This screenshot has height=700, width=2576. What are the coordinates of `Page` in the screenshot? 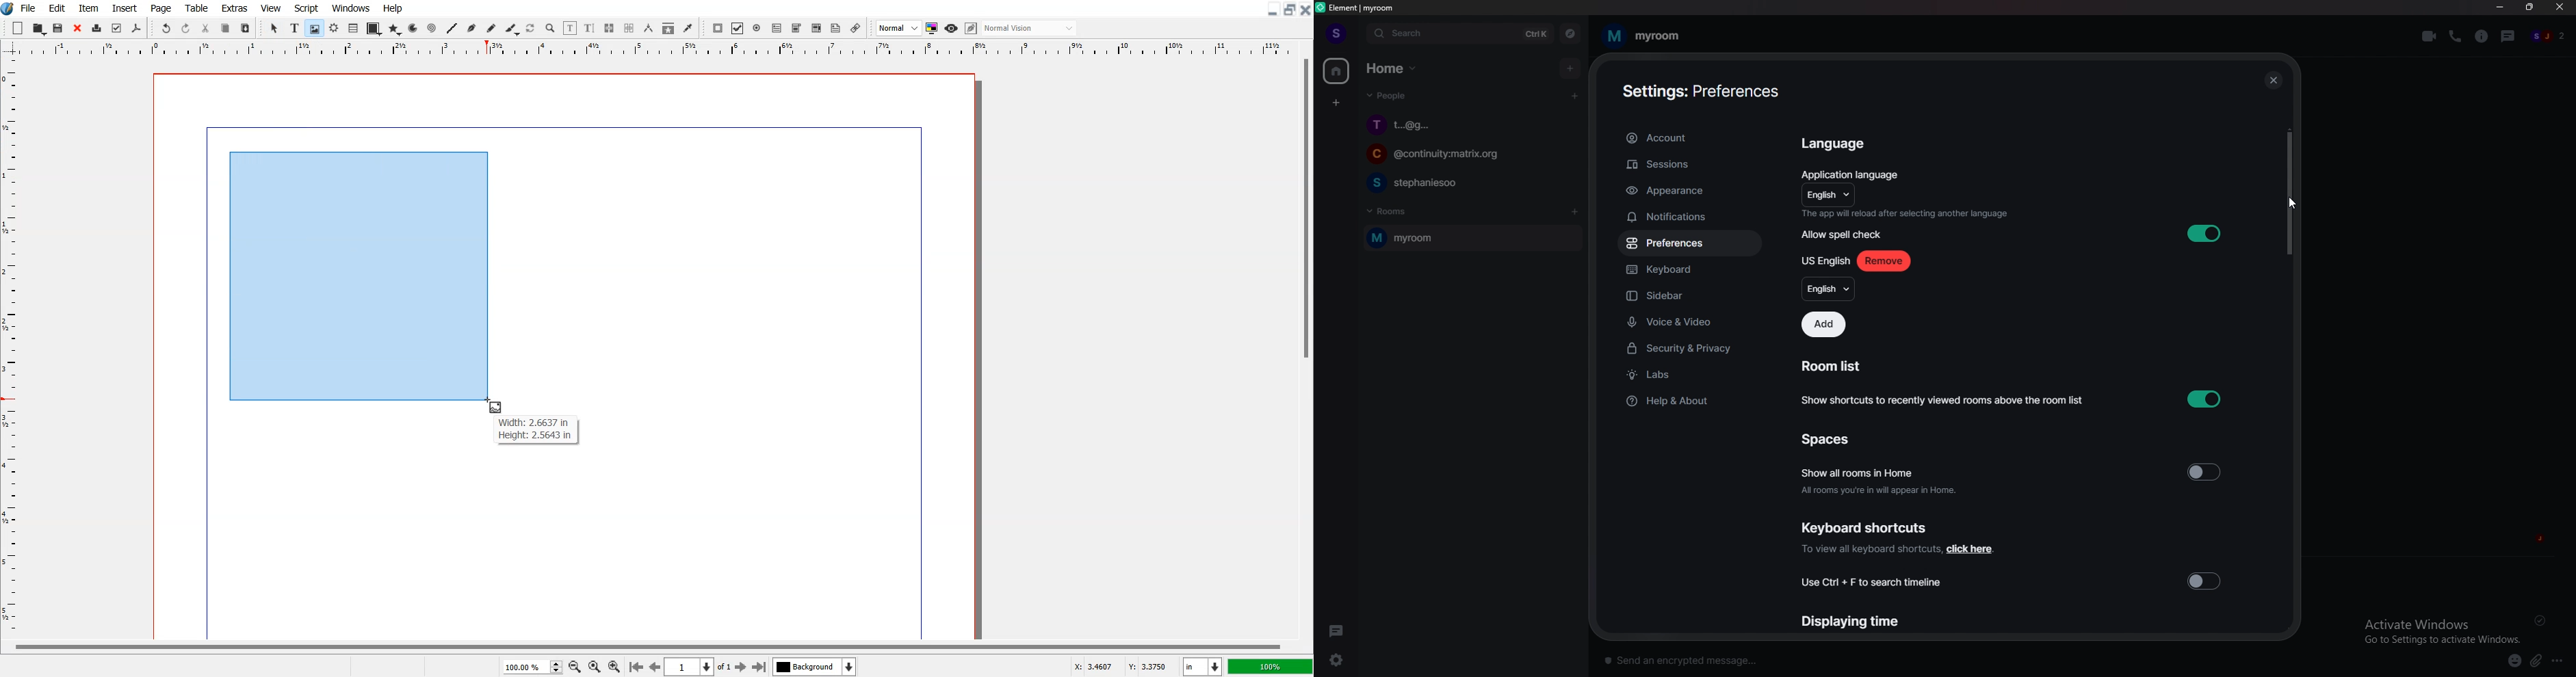 It's located at (162, 8).